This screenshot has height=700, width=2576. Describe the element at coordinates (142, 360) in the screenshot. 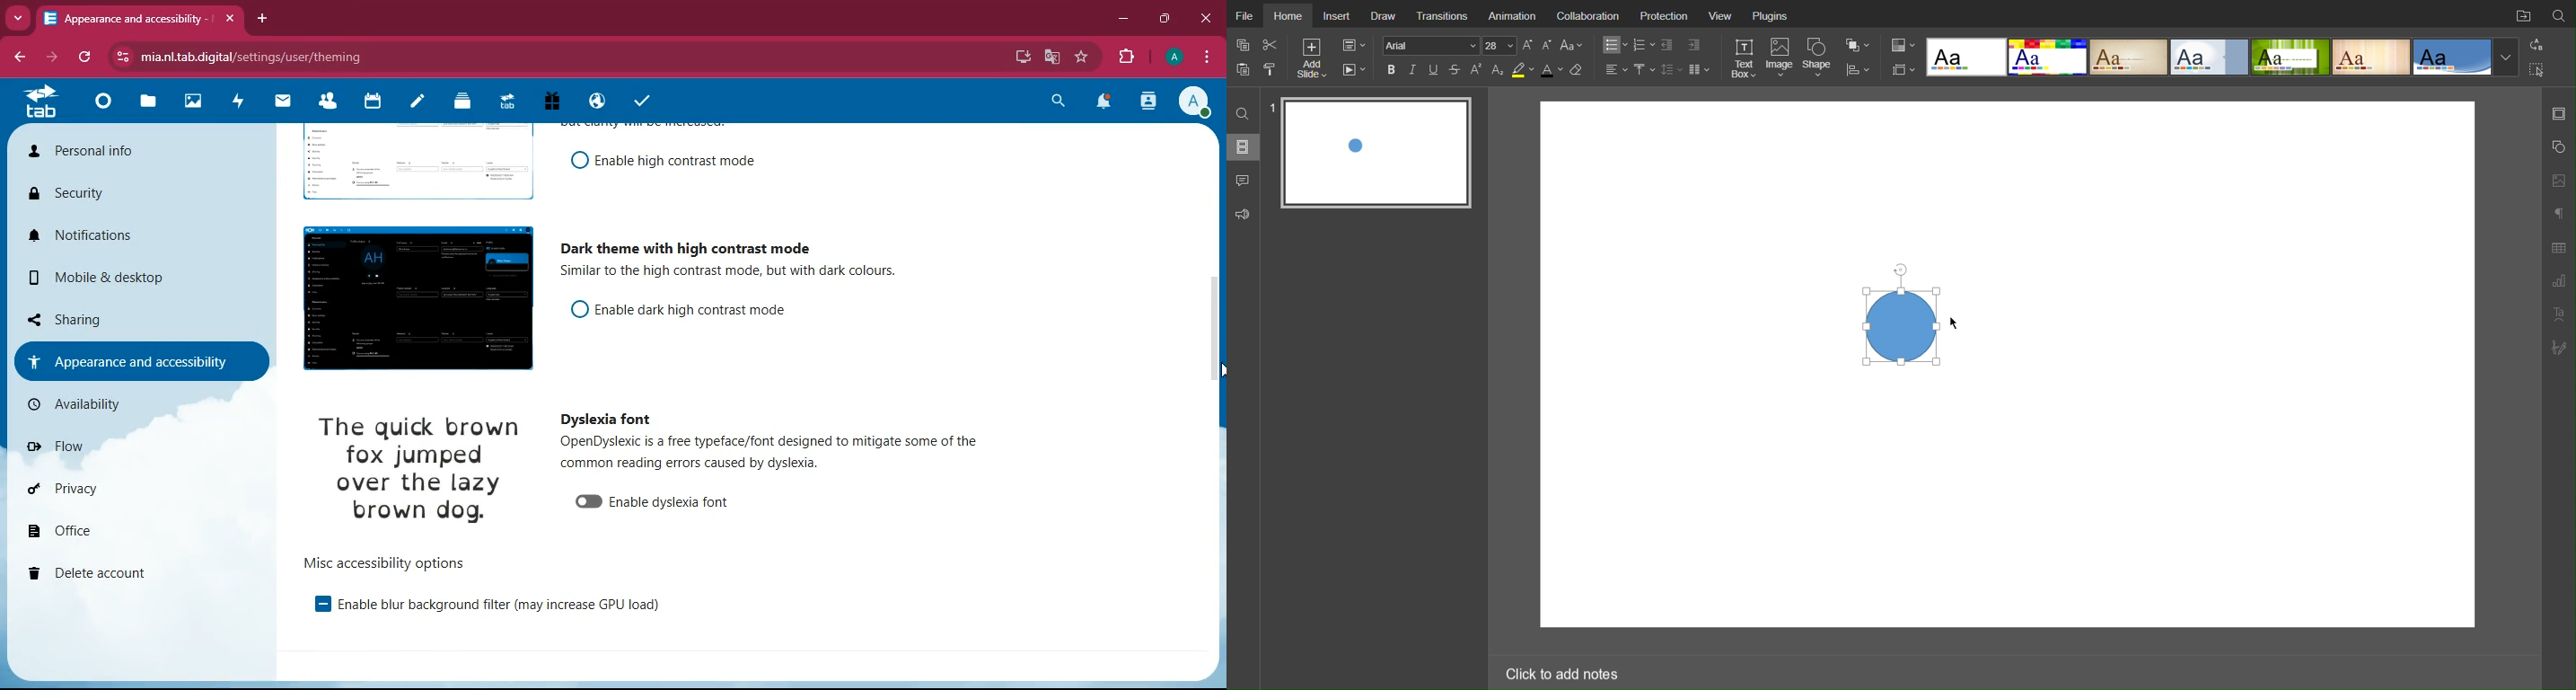

I see `appearance` at that location.